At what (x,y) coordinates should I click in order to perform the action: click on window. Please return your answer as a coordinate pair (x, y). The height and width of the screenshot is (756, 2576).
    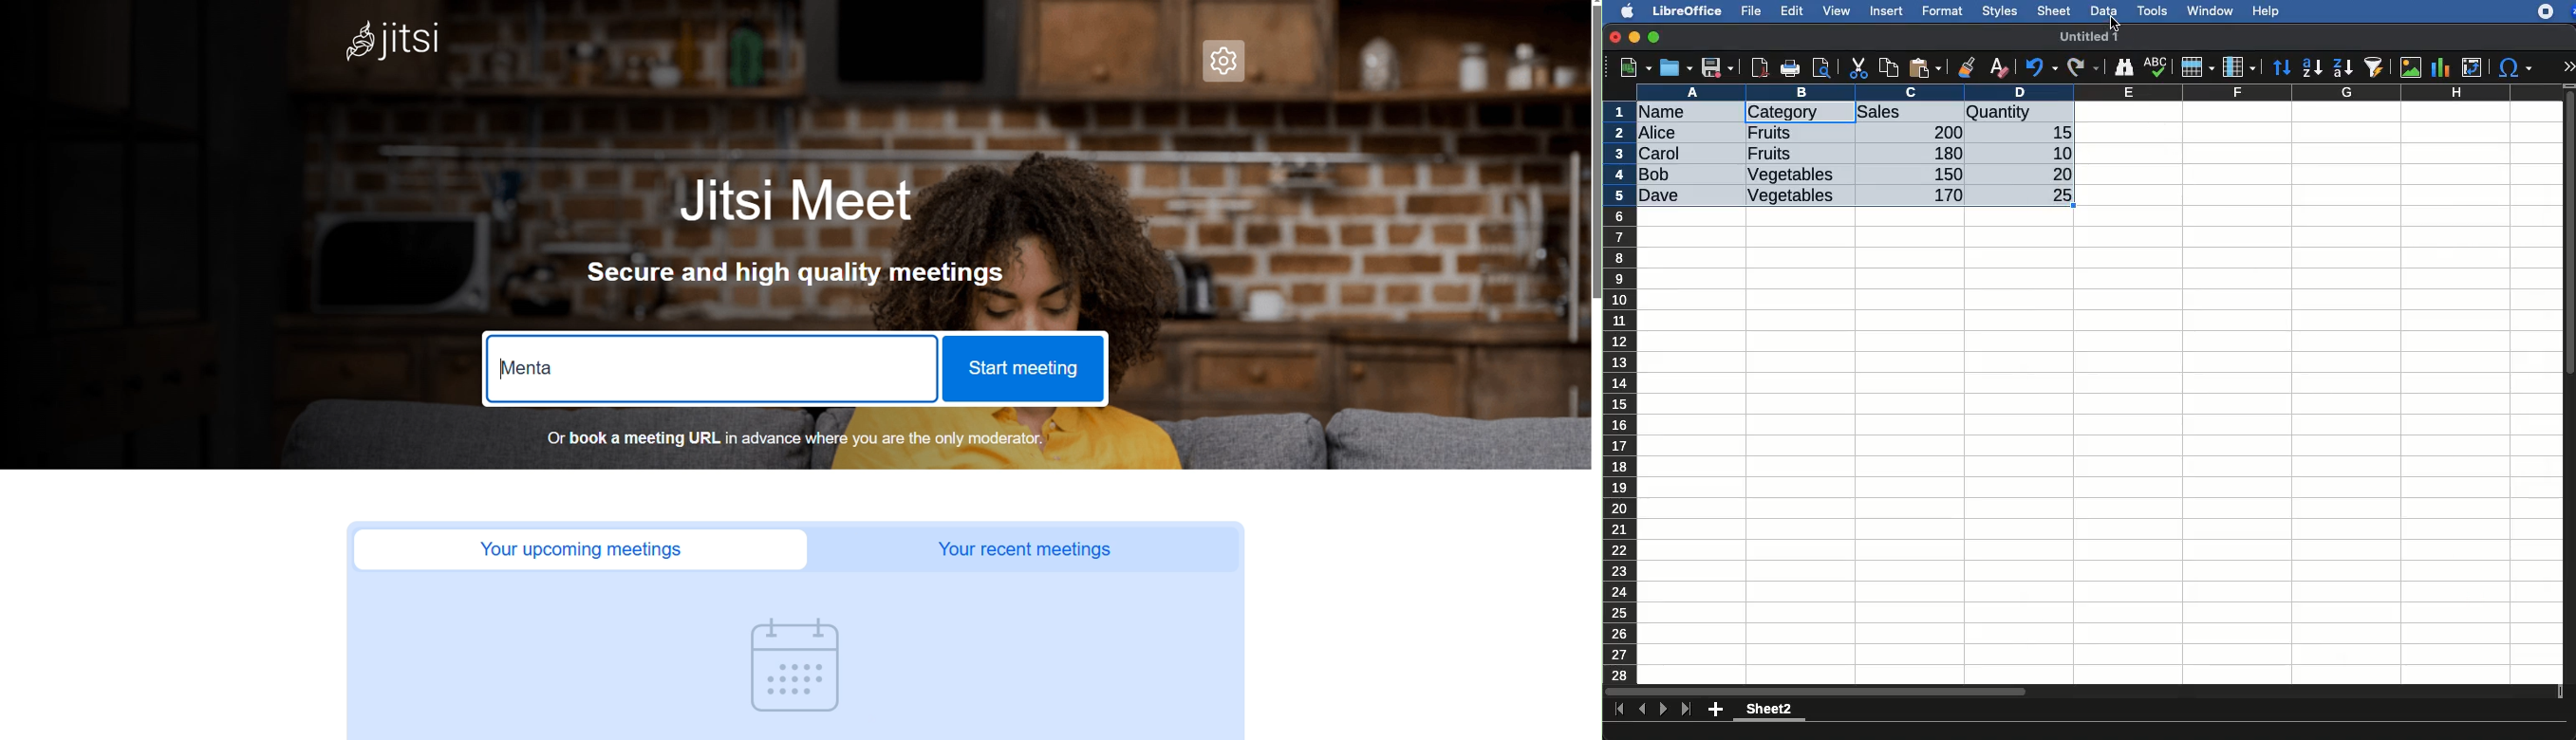
    Looking at the image, I should click on (2208, 10).